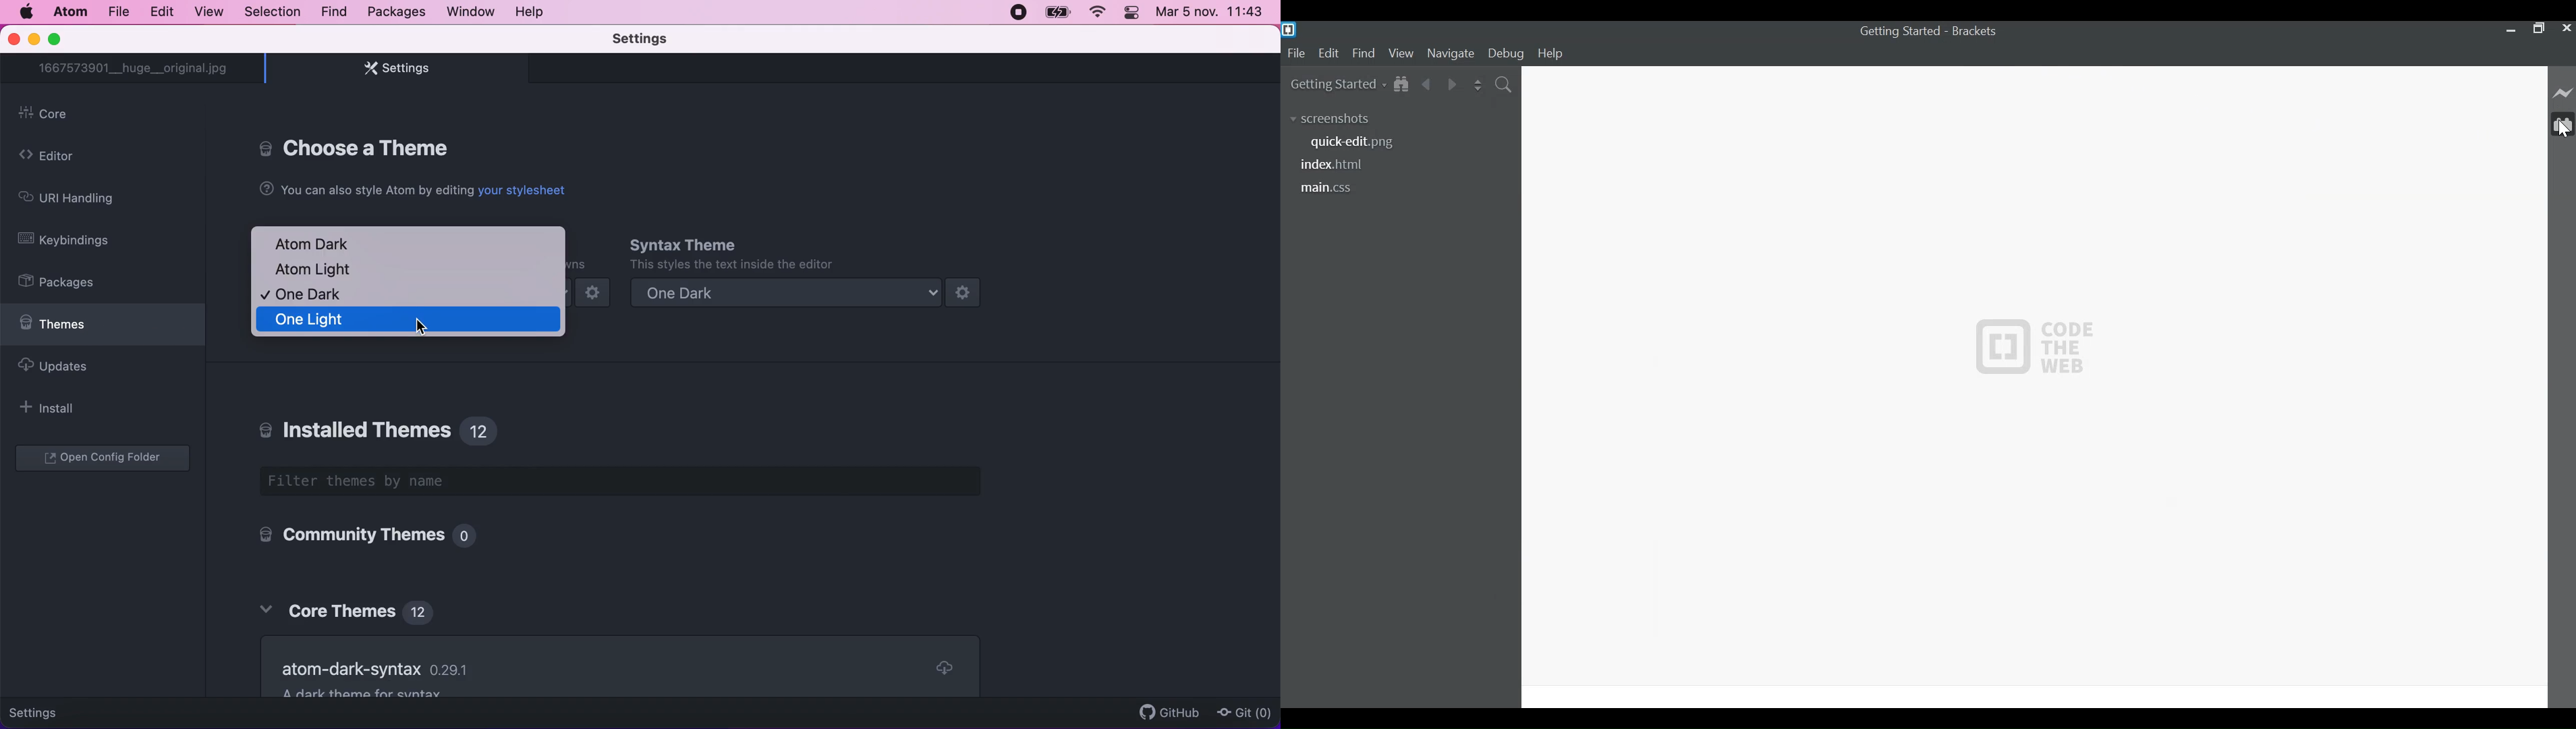 The image size is (2576, 756). Describe the element at coordinates (1016, 13) in the screenshot. I see `recording stopped` at that location.